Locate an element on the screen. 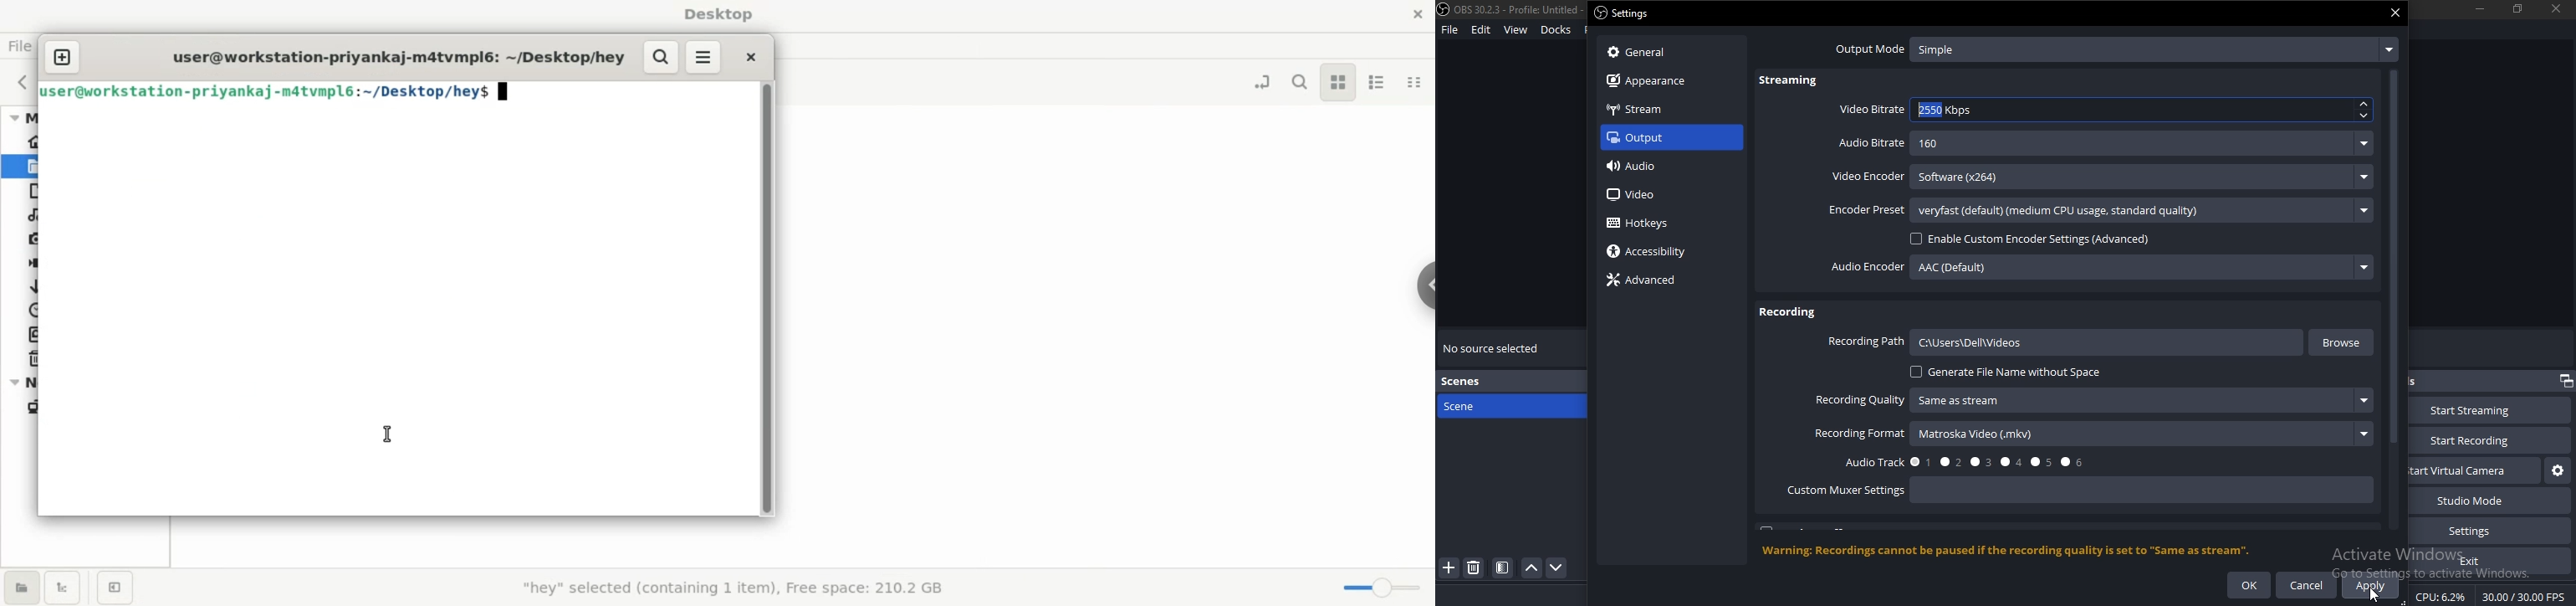 The image size is (2576, 616). accessiblity is located at coordinates (1649, 252).